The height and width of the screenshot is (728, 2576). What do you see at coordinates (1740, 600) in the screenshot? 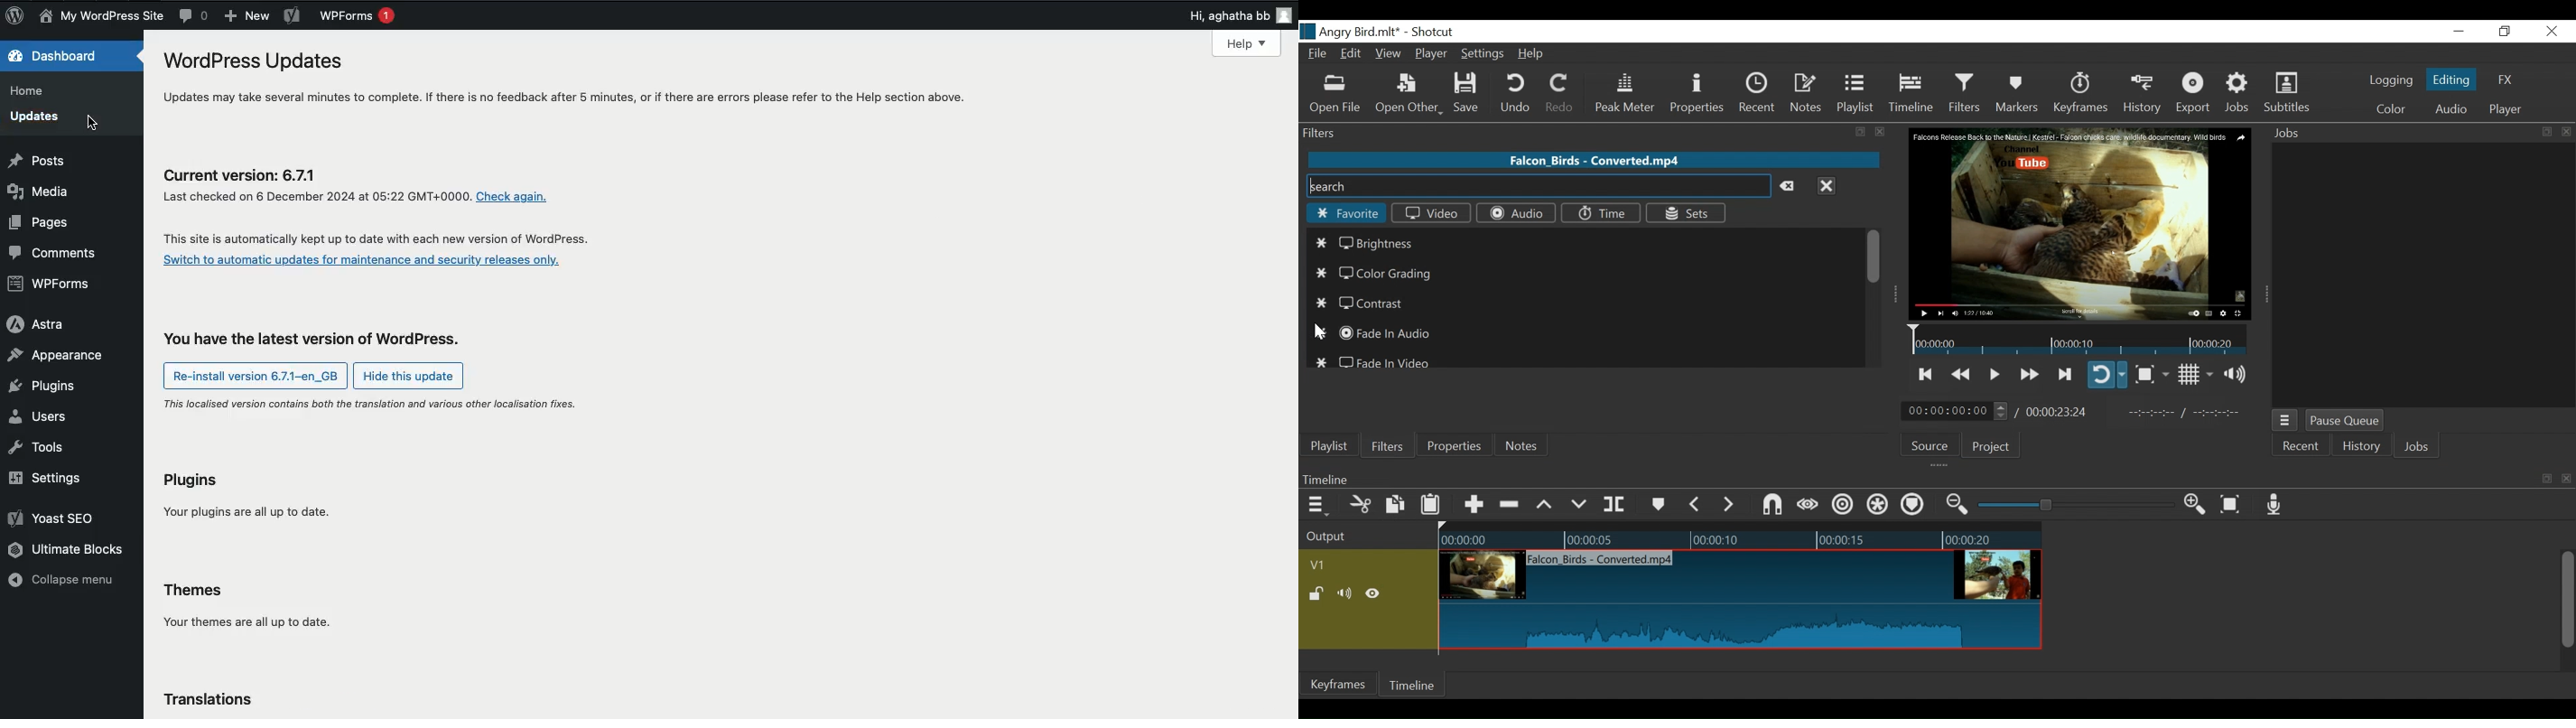
I see `Video track clip` at bounding box center [1740, 600].